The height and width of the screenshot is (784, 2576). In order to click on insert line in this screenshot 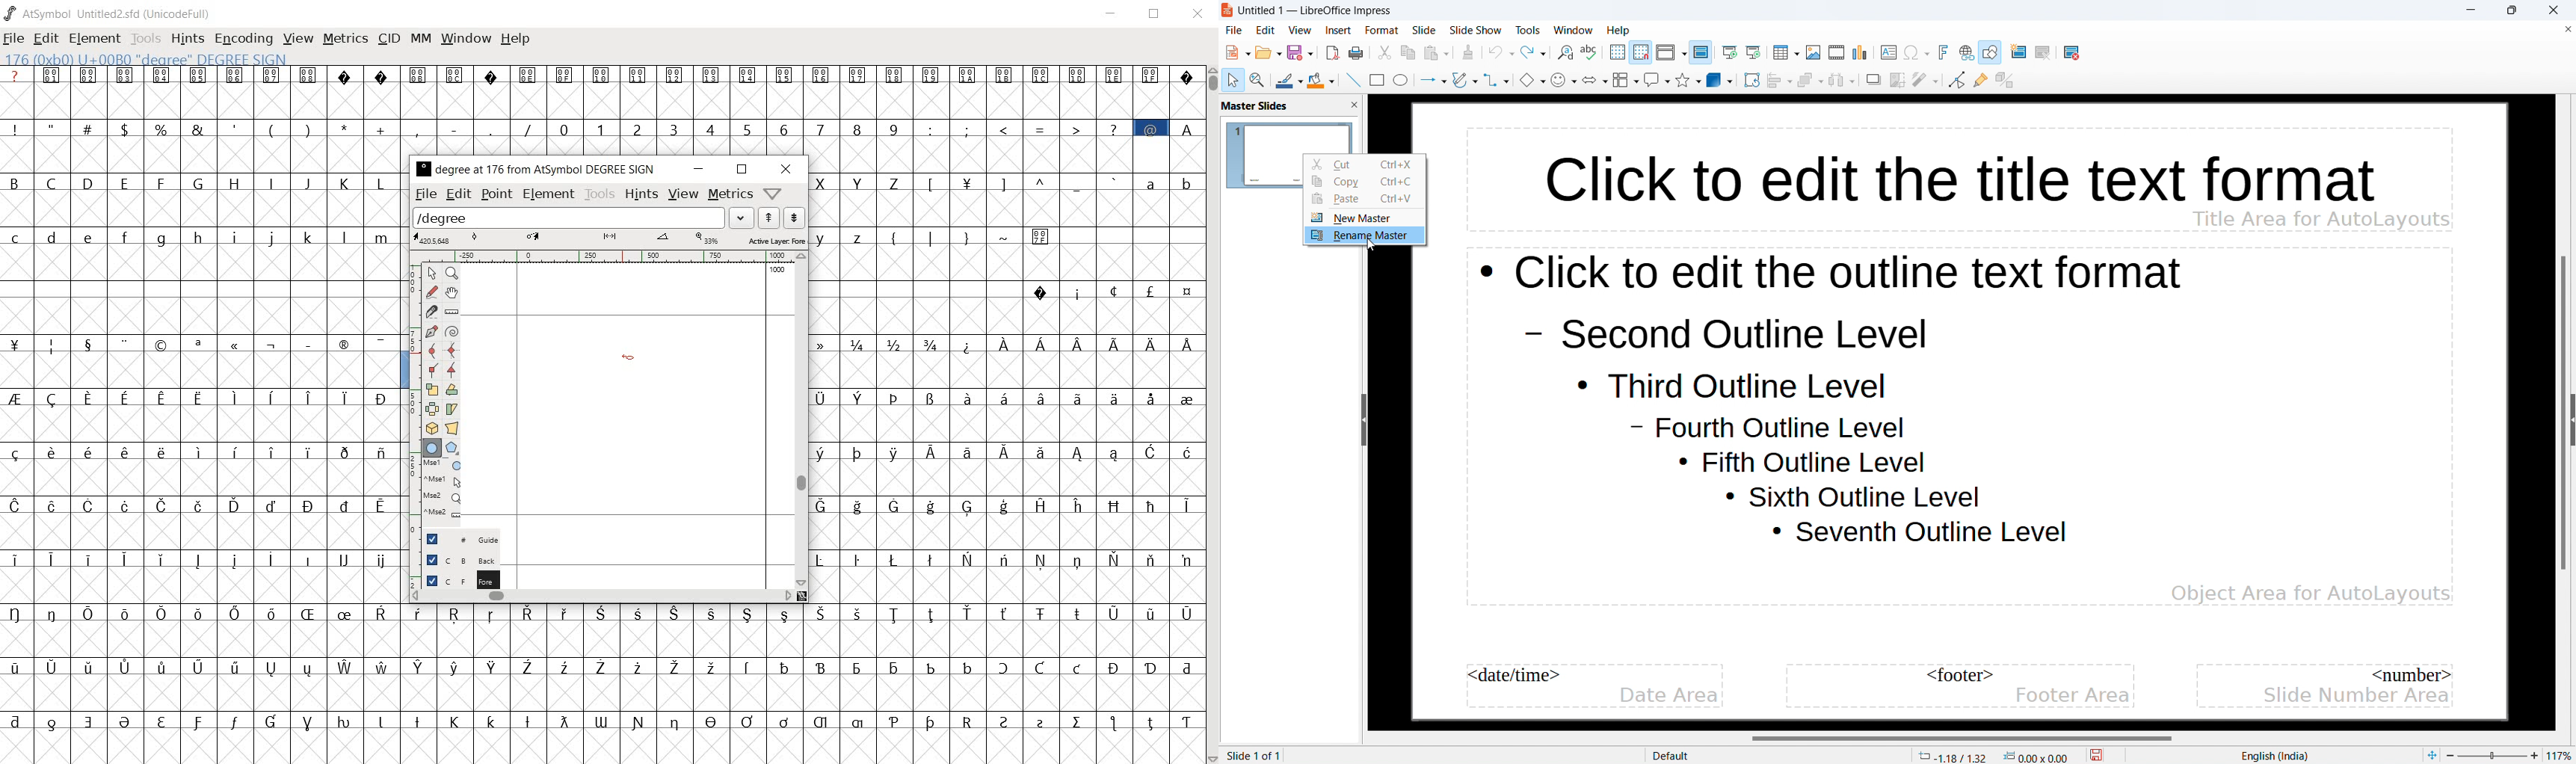, I will do `click(1353, 79)`.